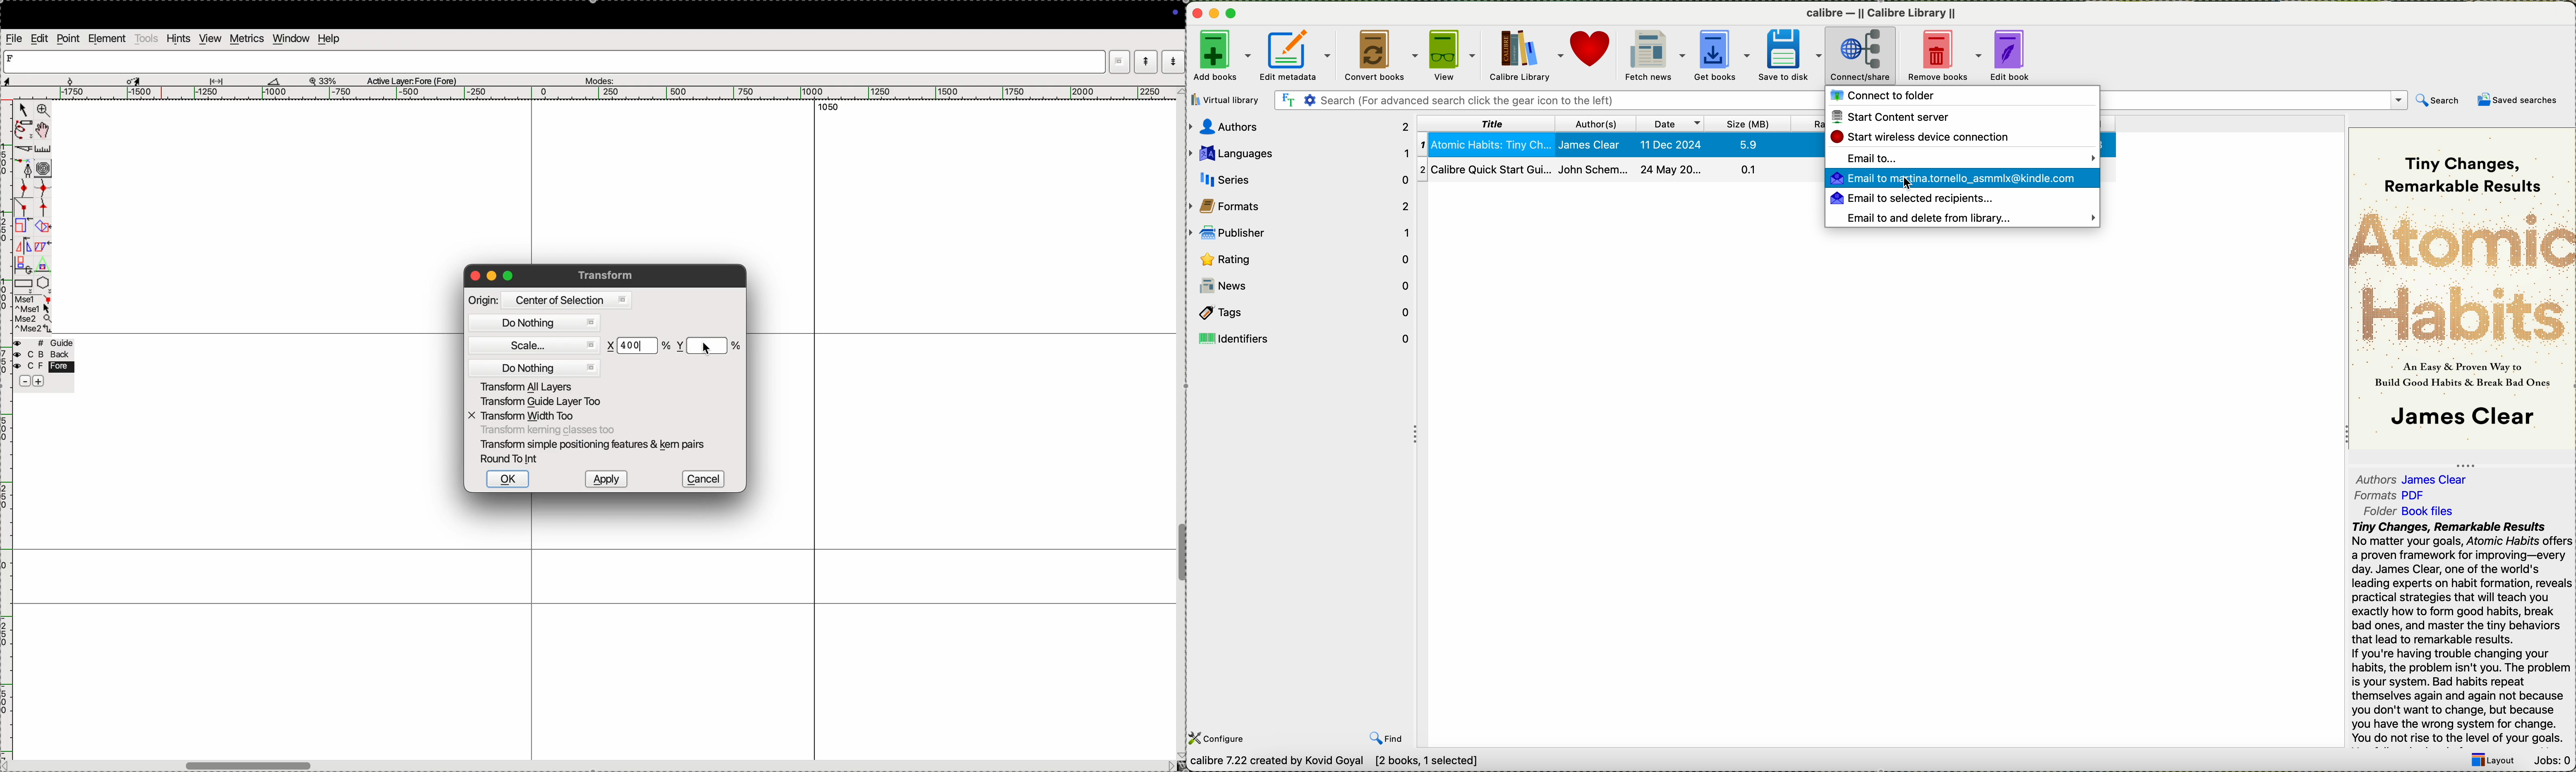  I want to click on second book, so click(1619, 171).